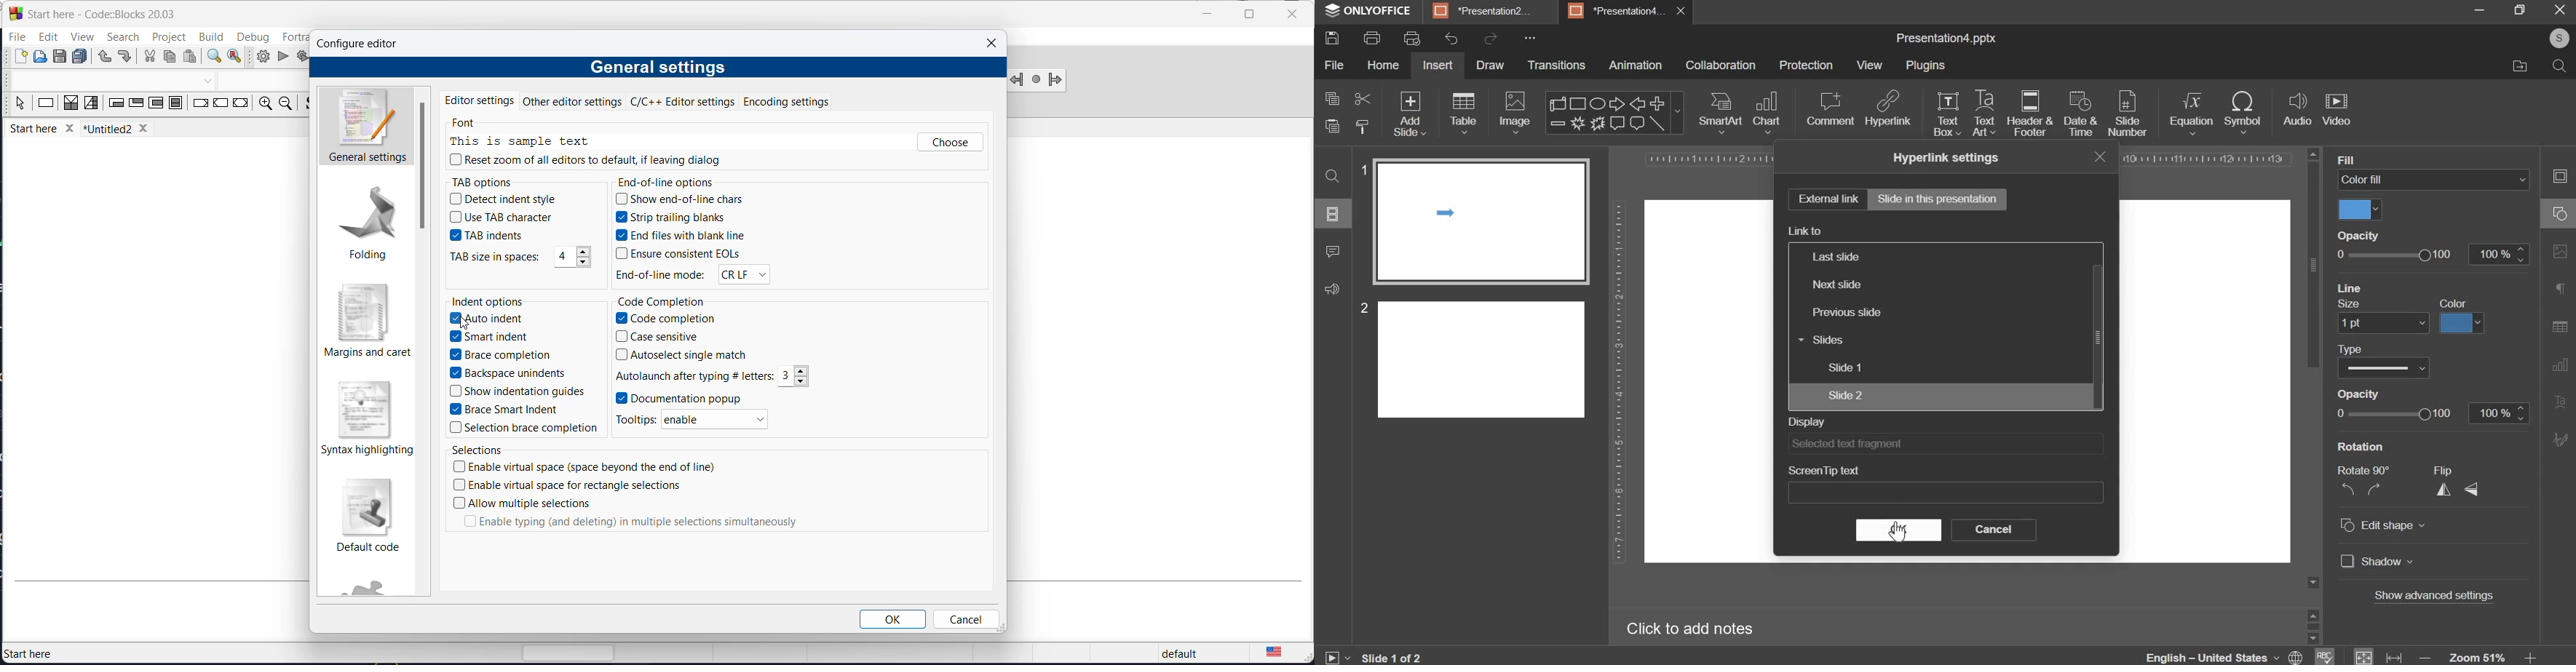  I want to click on background fill, so click(2435, 179).